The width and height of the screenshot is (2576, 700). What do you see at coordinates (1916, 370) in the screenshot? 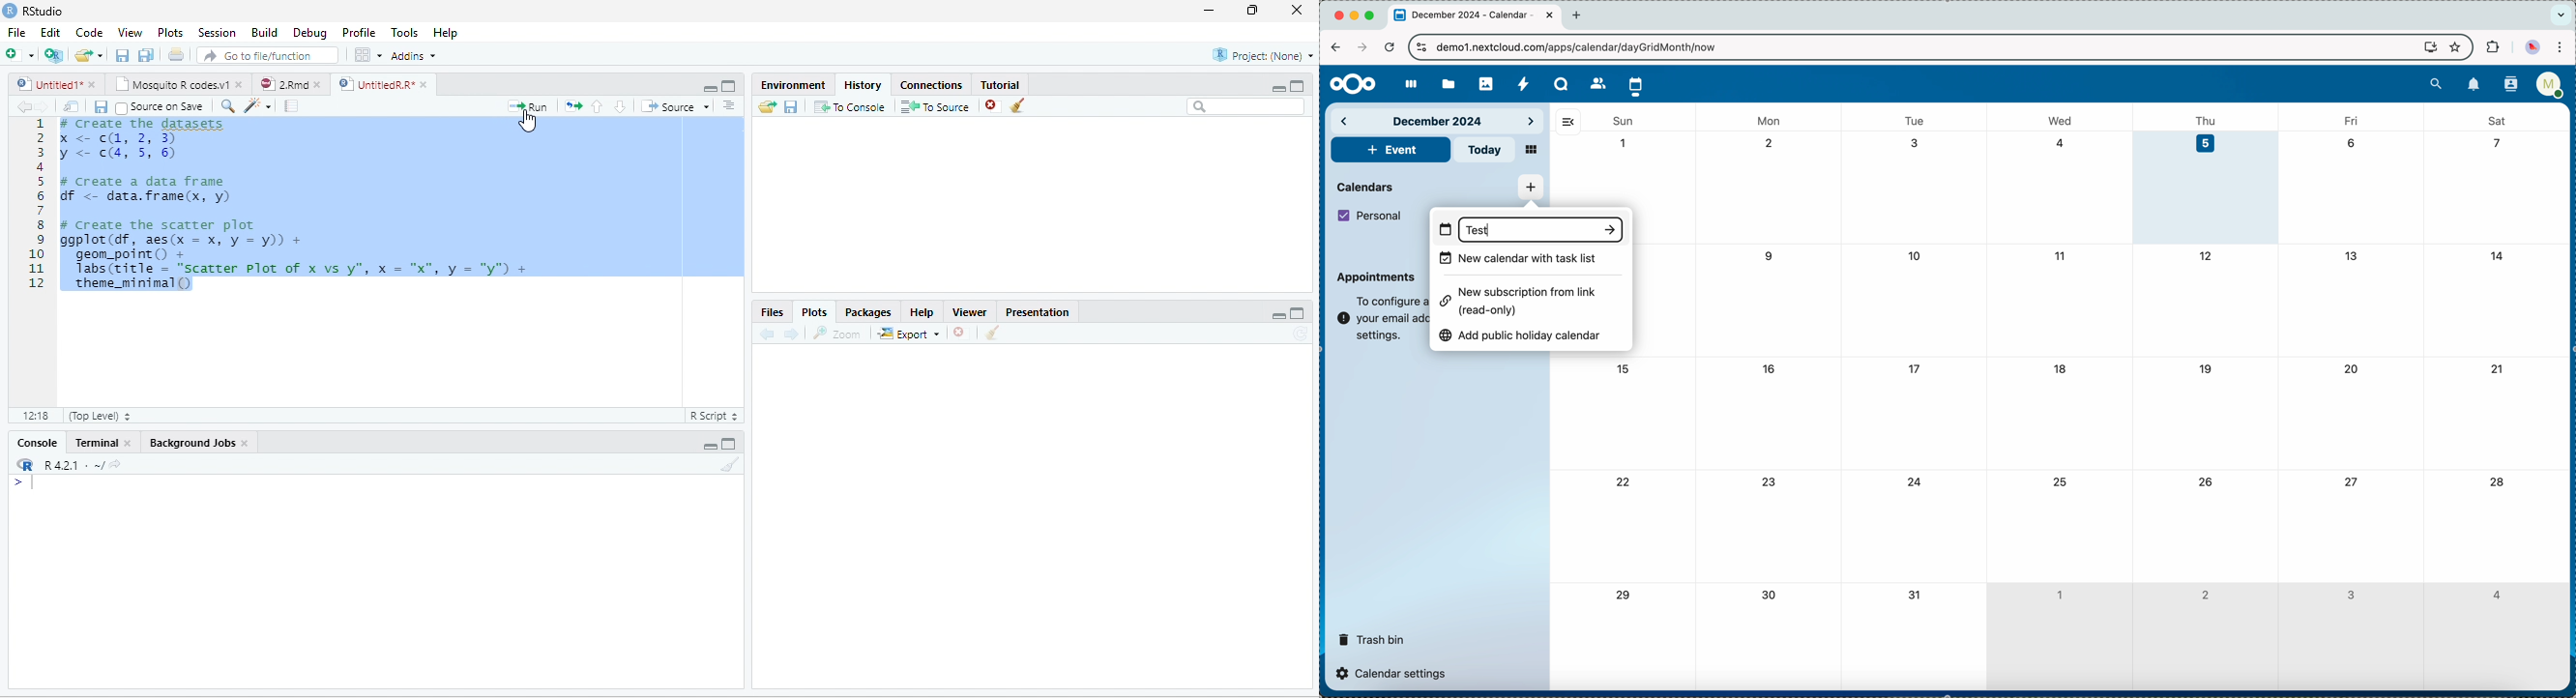
I see `17` at bounding box center [1916, 370].